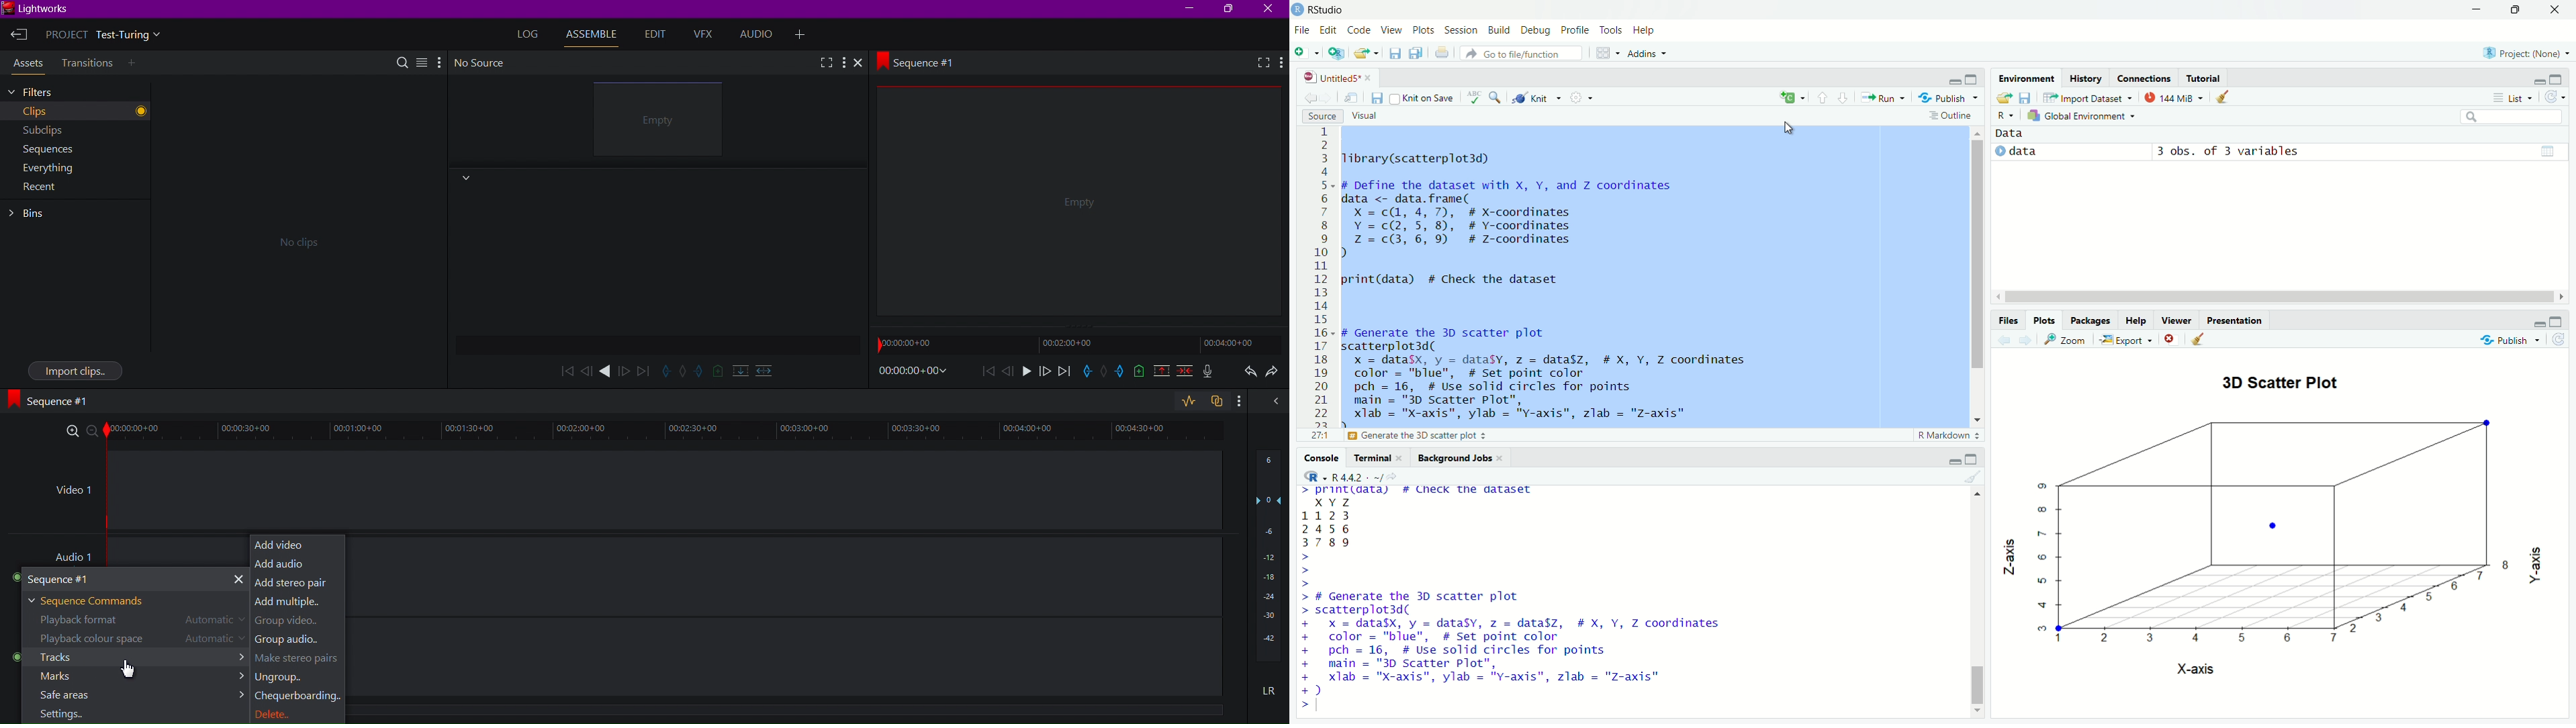 Image resolution: width=2576 pixels, height=728 pixels. I want to click on edit, so click(1328, 31).